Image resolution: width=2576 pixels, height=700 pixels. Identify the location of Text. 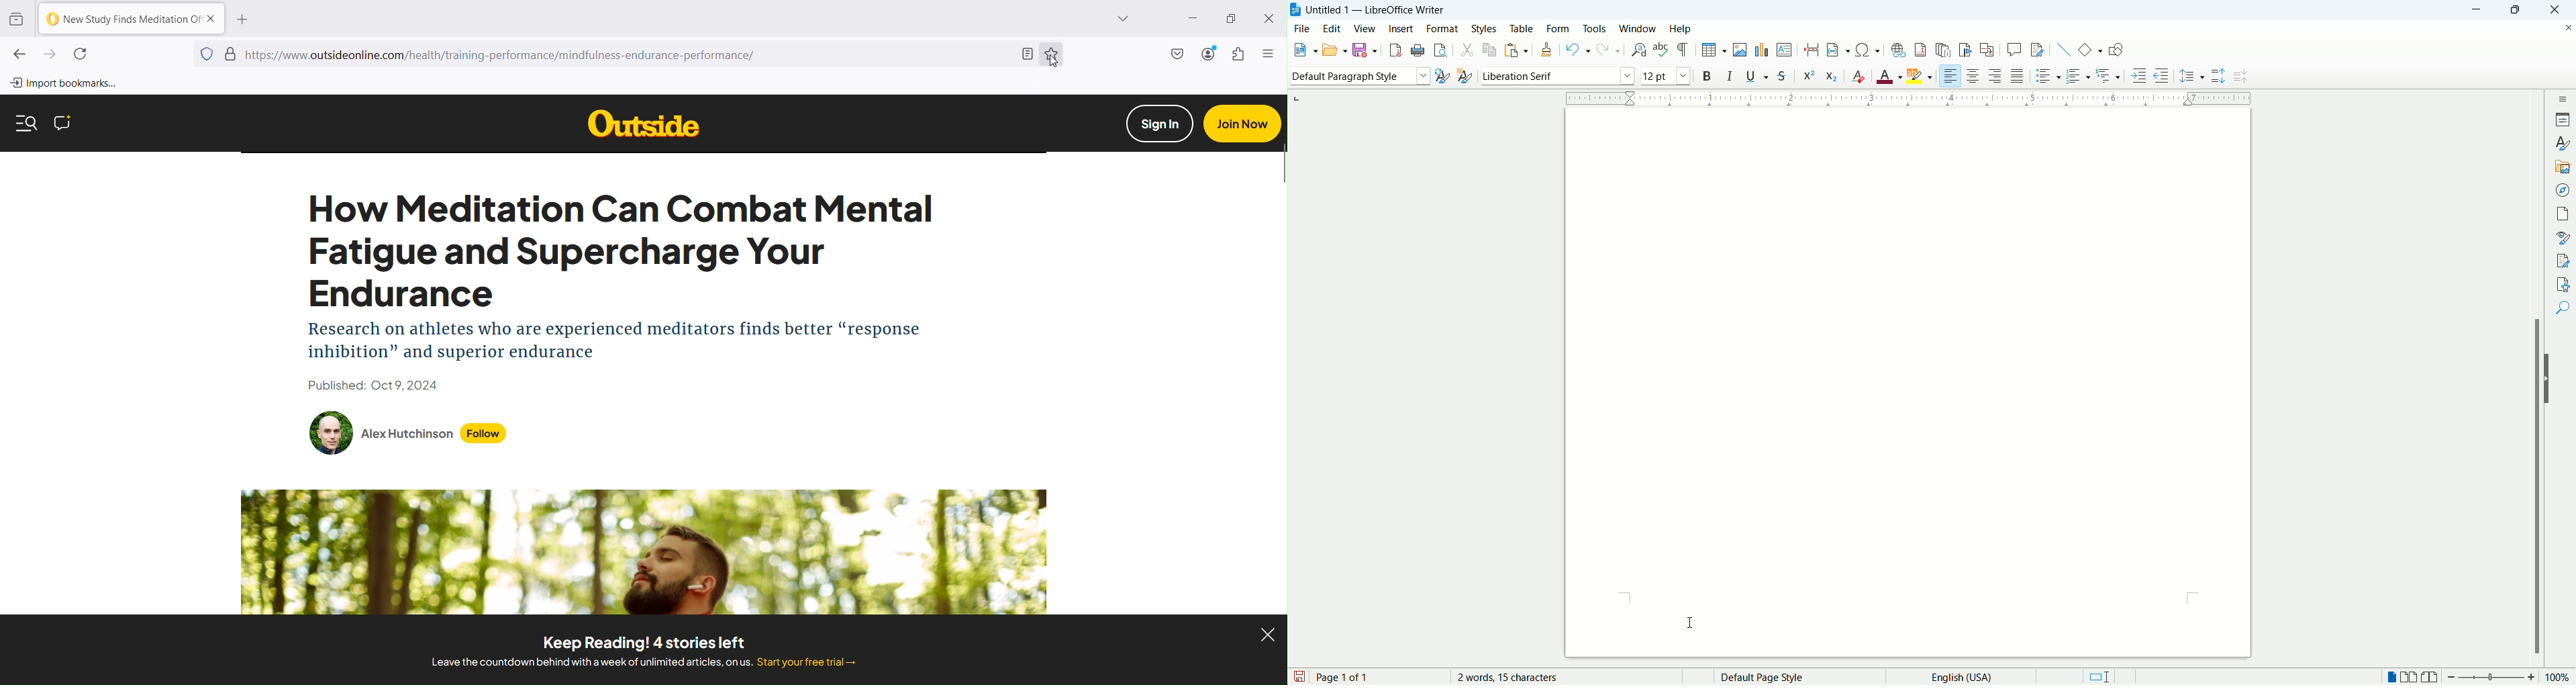
(642, 650).